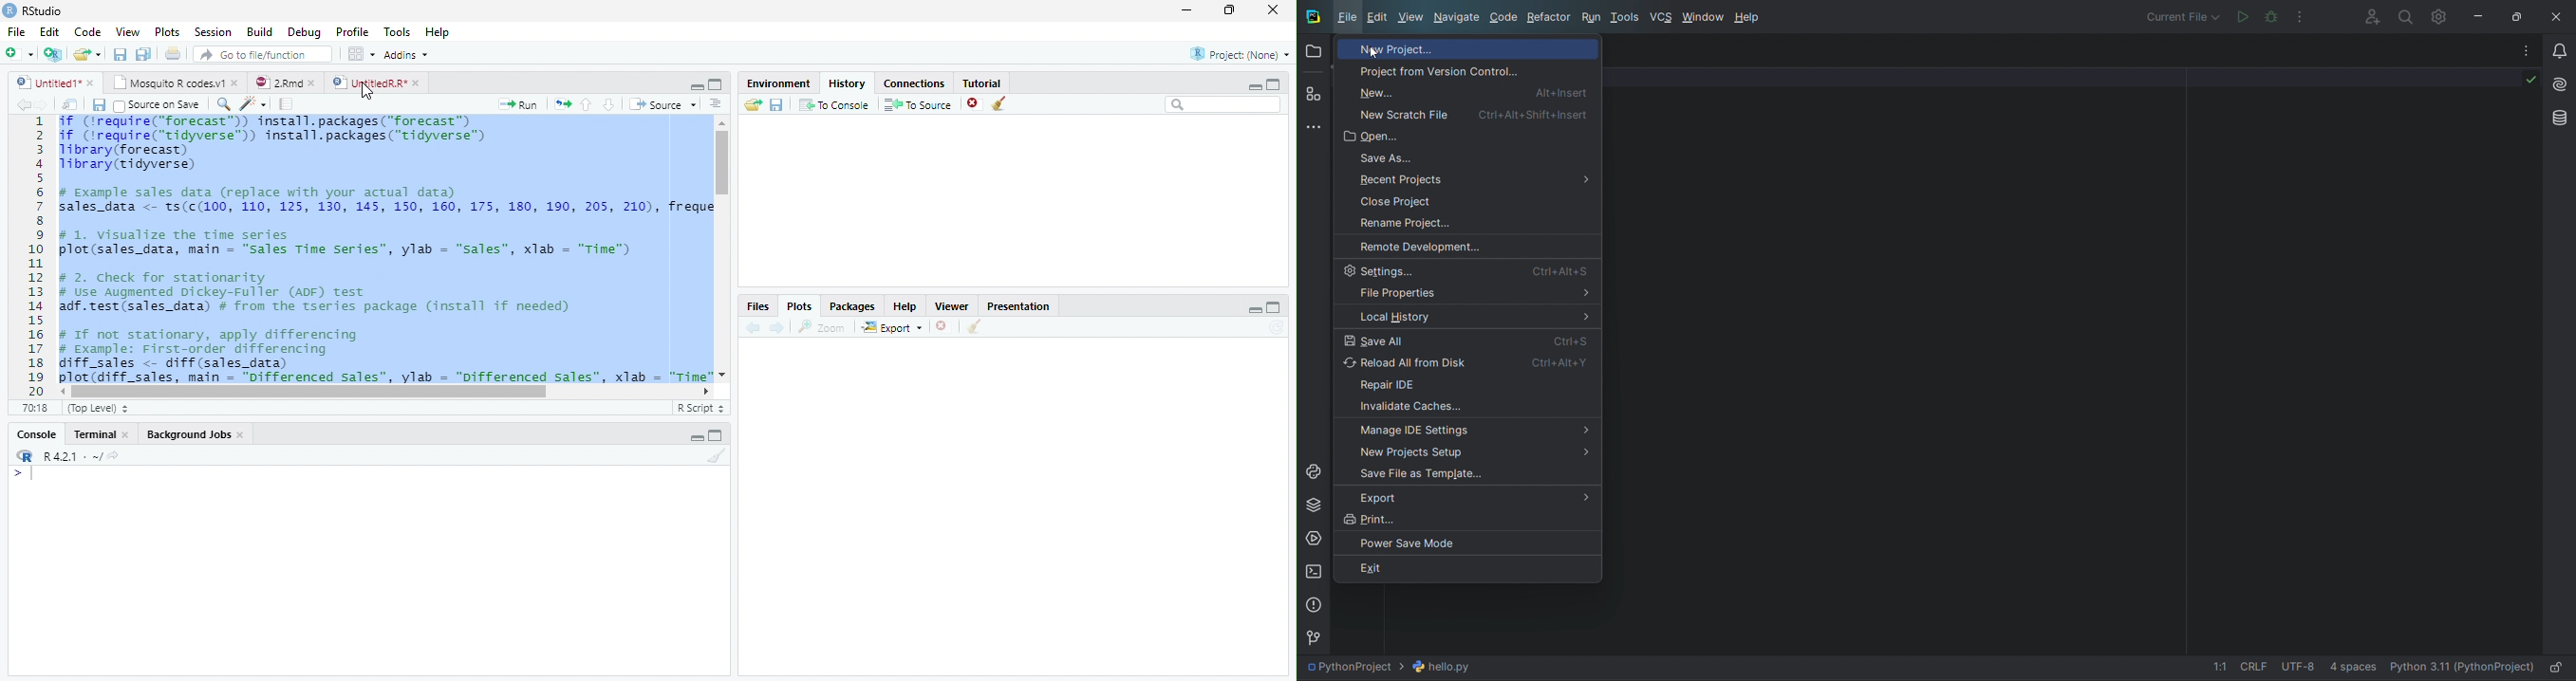  What do you see at coordinates (21, 105) in the screenshot?
I see `Previous` at bounding box center [21, 105].